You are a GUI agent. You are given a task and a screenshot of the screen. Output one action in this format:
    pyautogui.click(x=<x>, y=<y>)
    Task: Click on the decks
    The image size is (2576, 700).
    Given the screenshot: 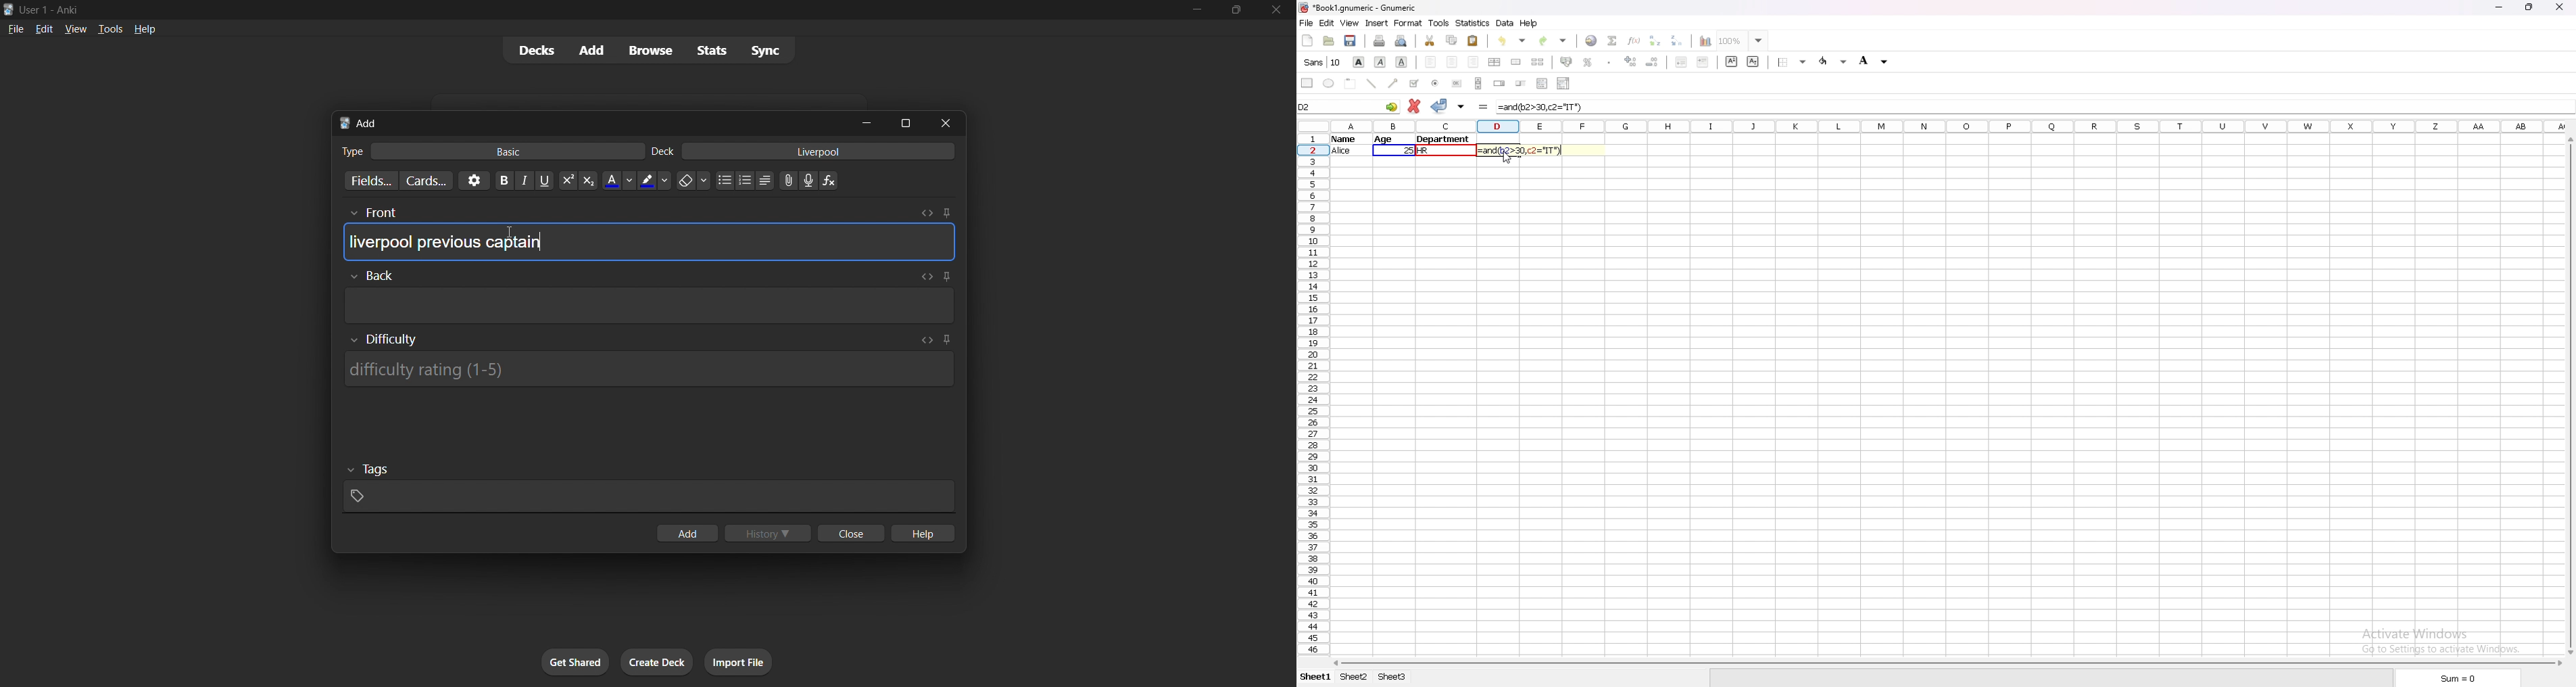 What is the action you would take?
    pyautogui.click(x=531, y=53)
    